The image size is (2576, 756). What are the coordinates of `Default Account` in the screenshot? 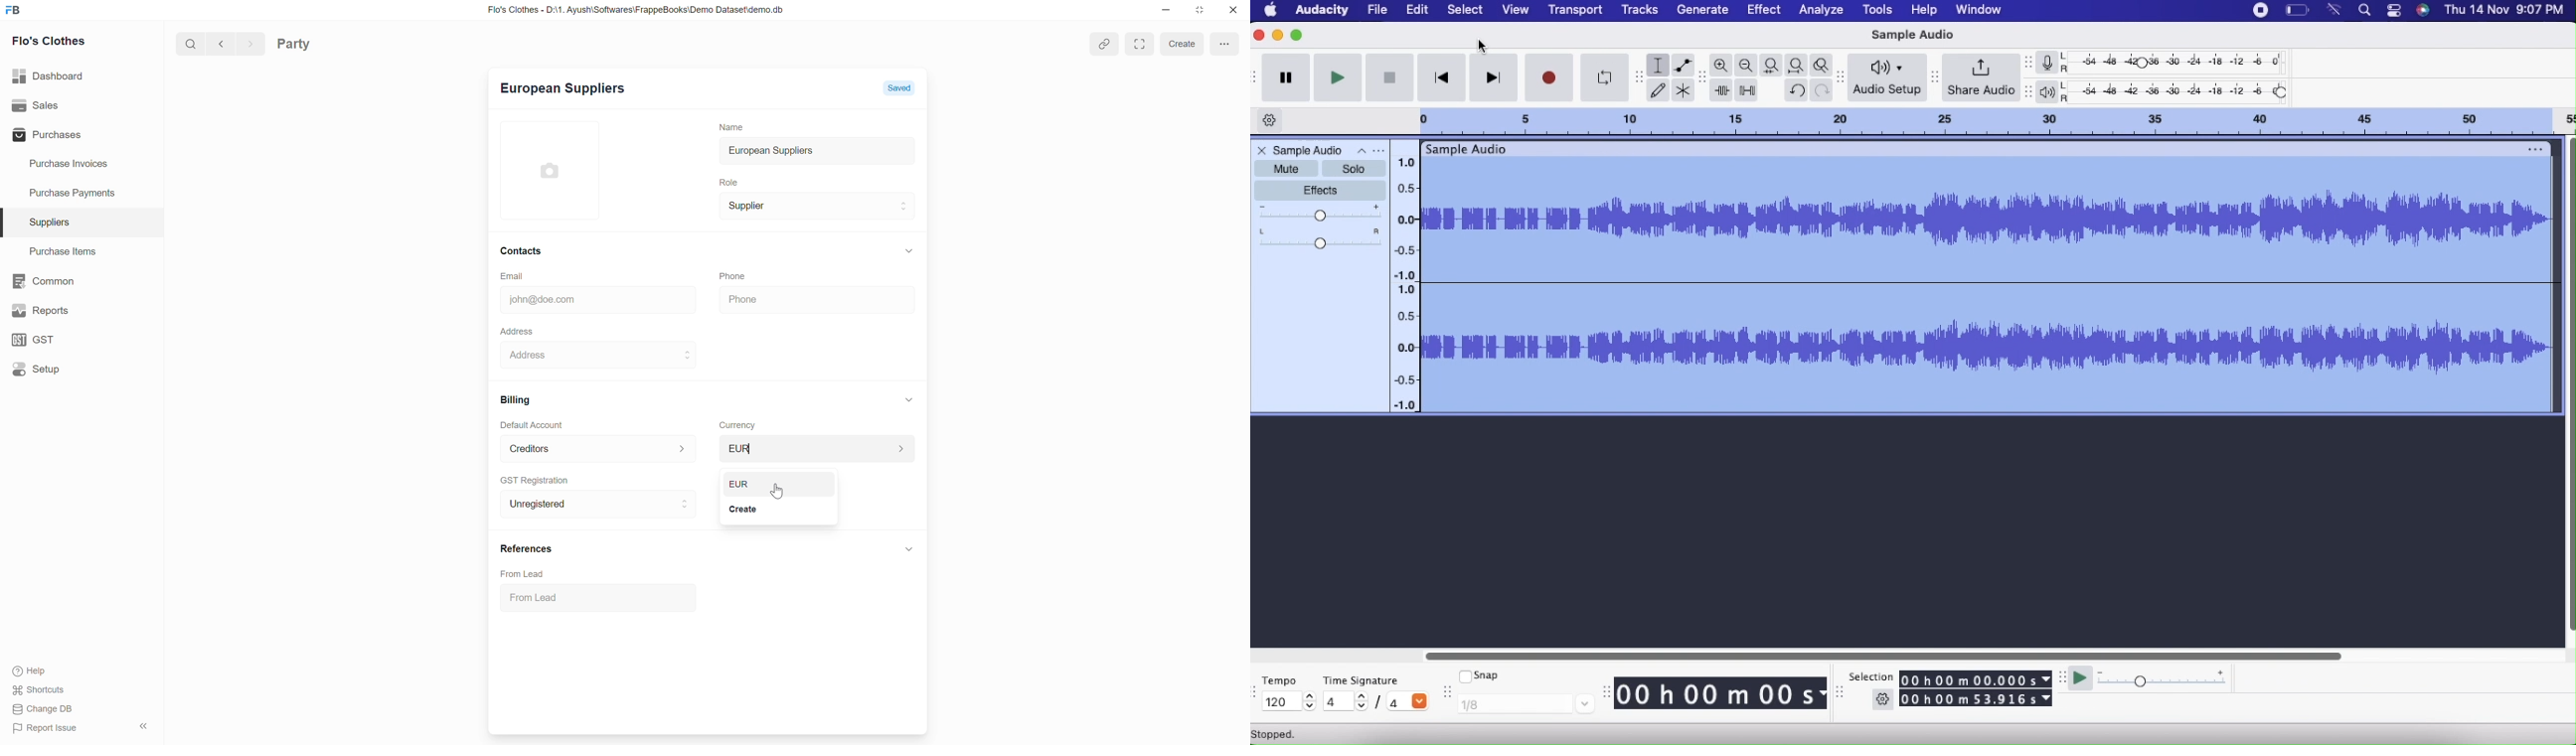 It's located at (530, 424).